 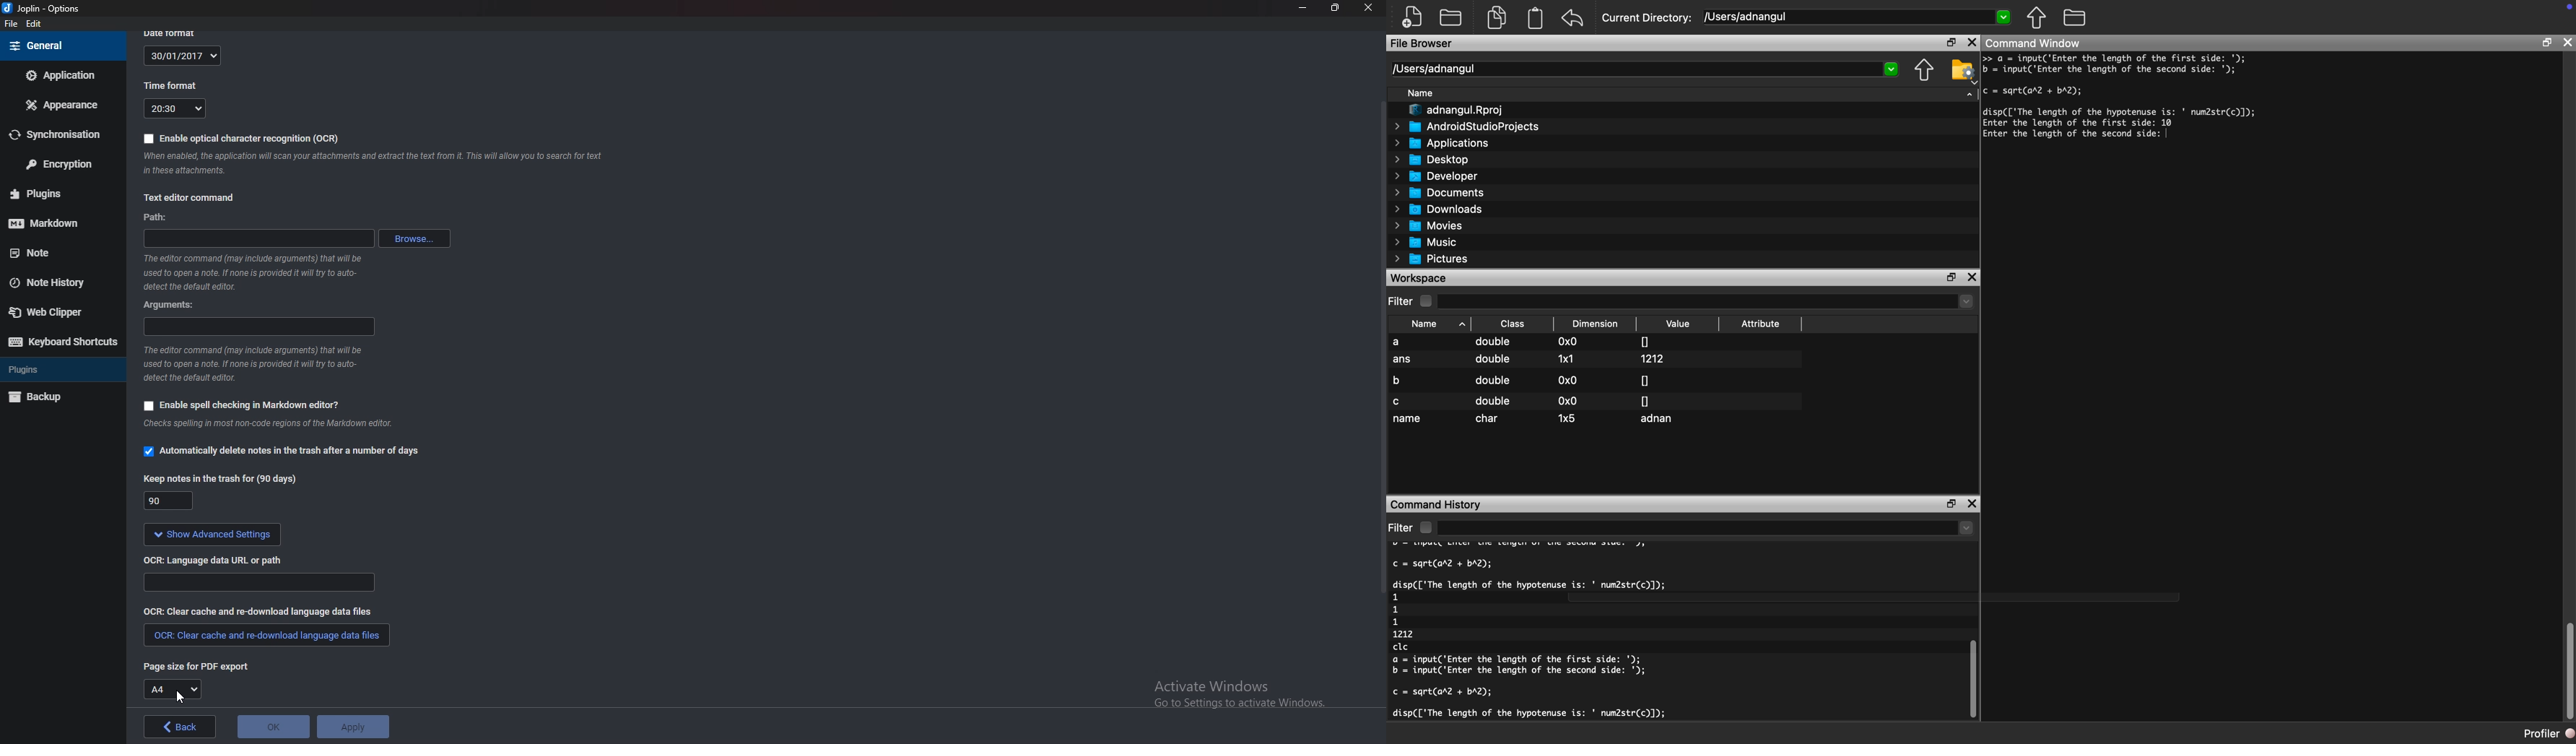 What do you see at coordinates (1432, 323) in the screenshot?
I see `Name` at bounding box center [1432, 323].